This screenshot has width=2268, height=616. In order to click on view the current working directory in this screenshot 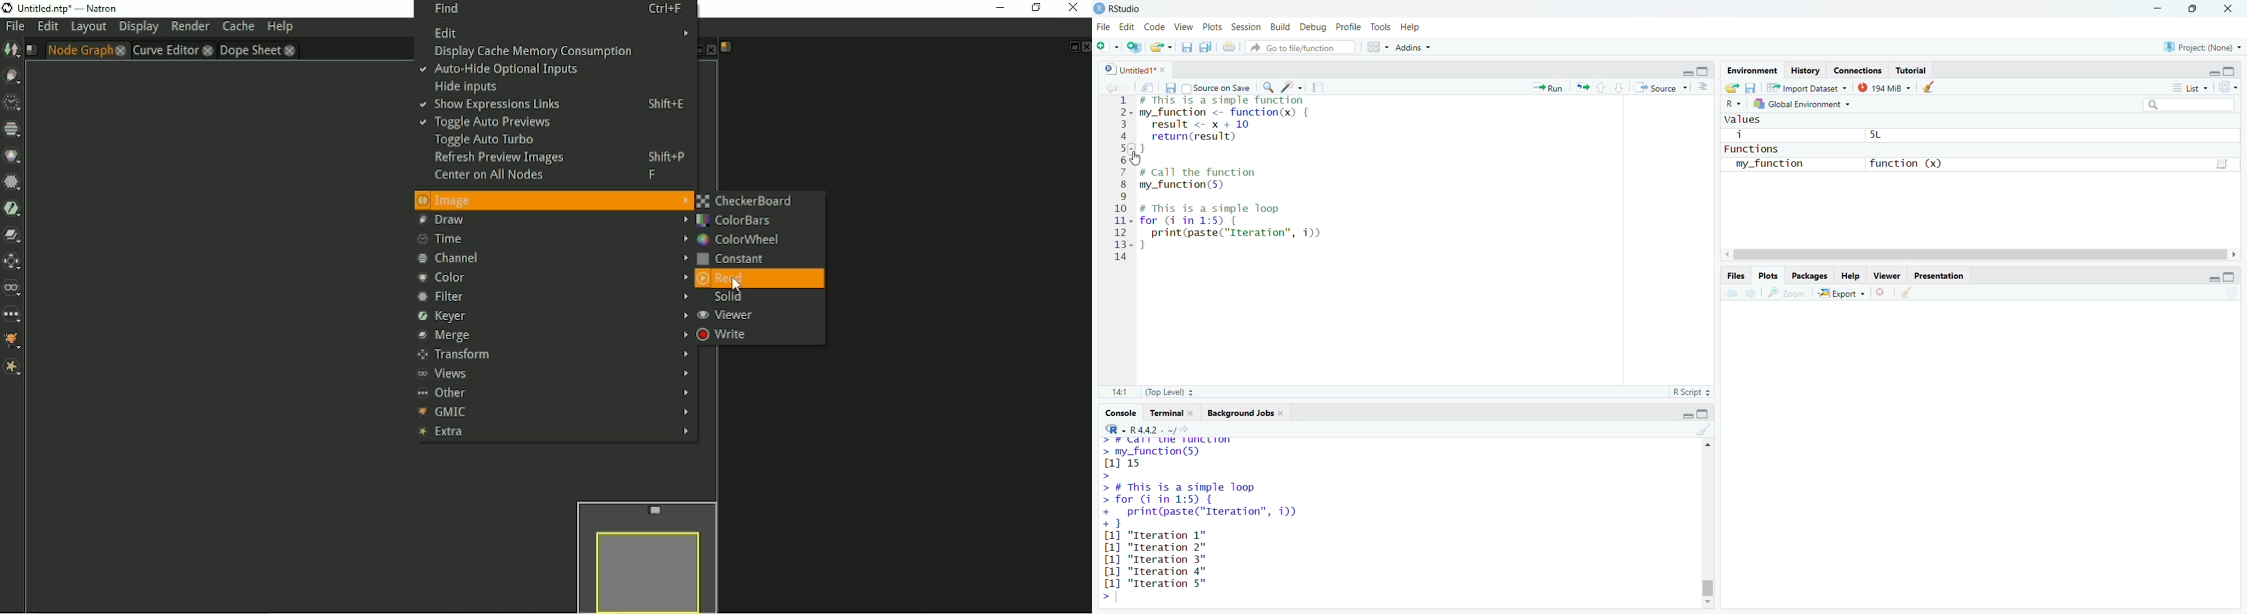, I will do `click(1190, 429)`.